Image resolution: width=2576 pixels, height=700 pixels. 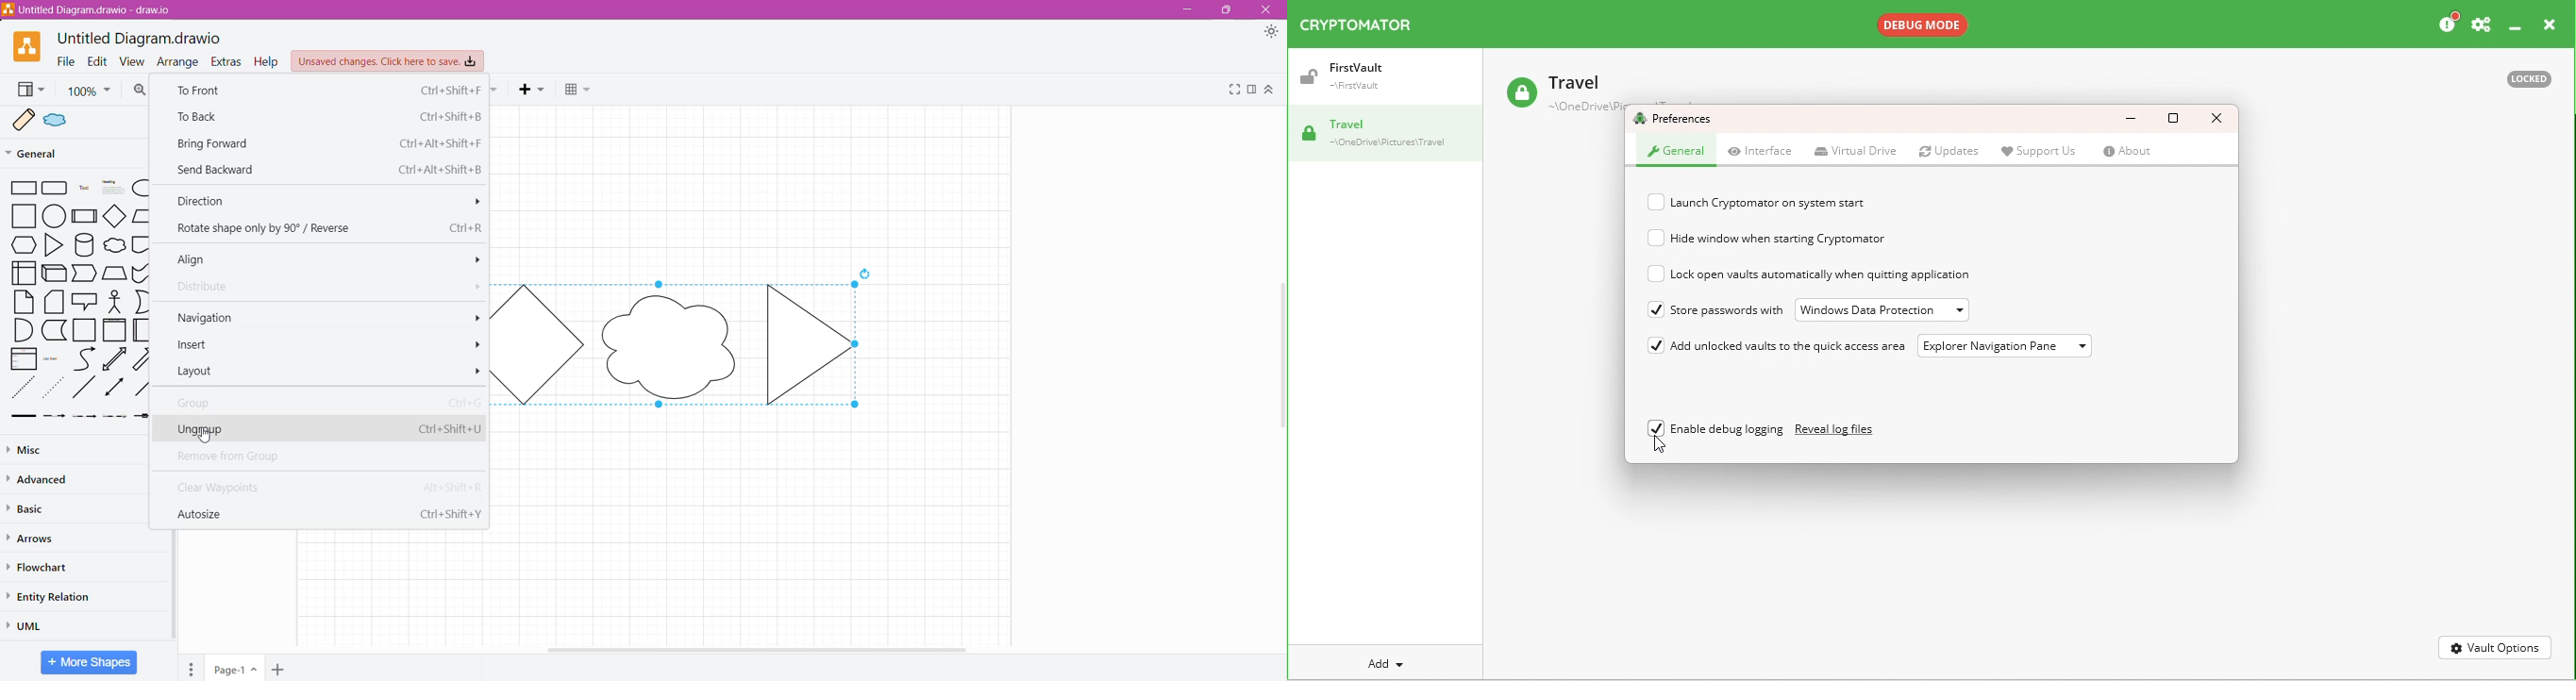 What do you see at coordinates (330, 431) in the screenshot?
I see `Ungroup Ctrl+Shift+U` at bounding box center [330, 431].